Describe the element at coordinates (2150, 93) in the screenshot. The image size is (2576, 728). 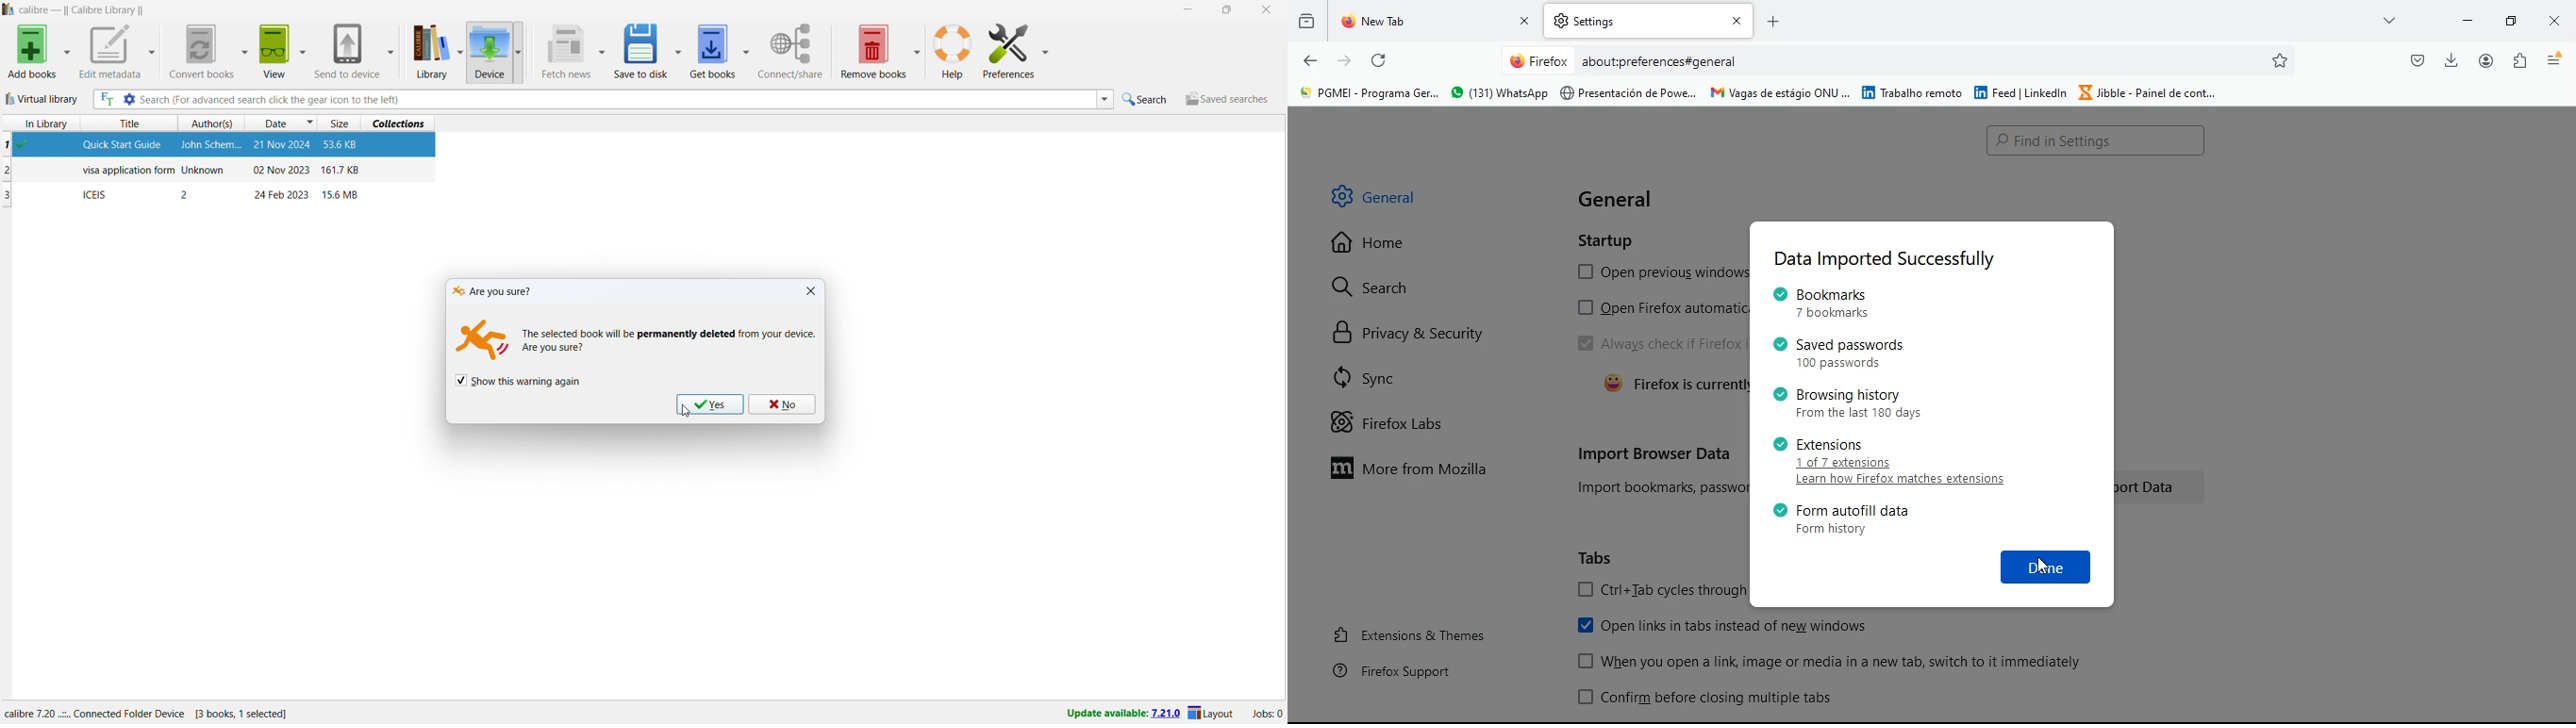
I see `Jibble - Painel de cont...` at that location.